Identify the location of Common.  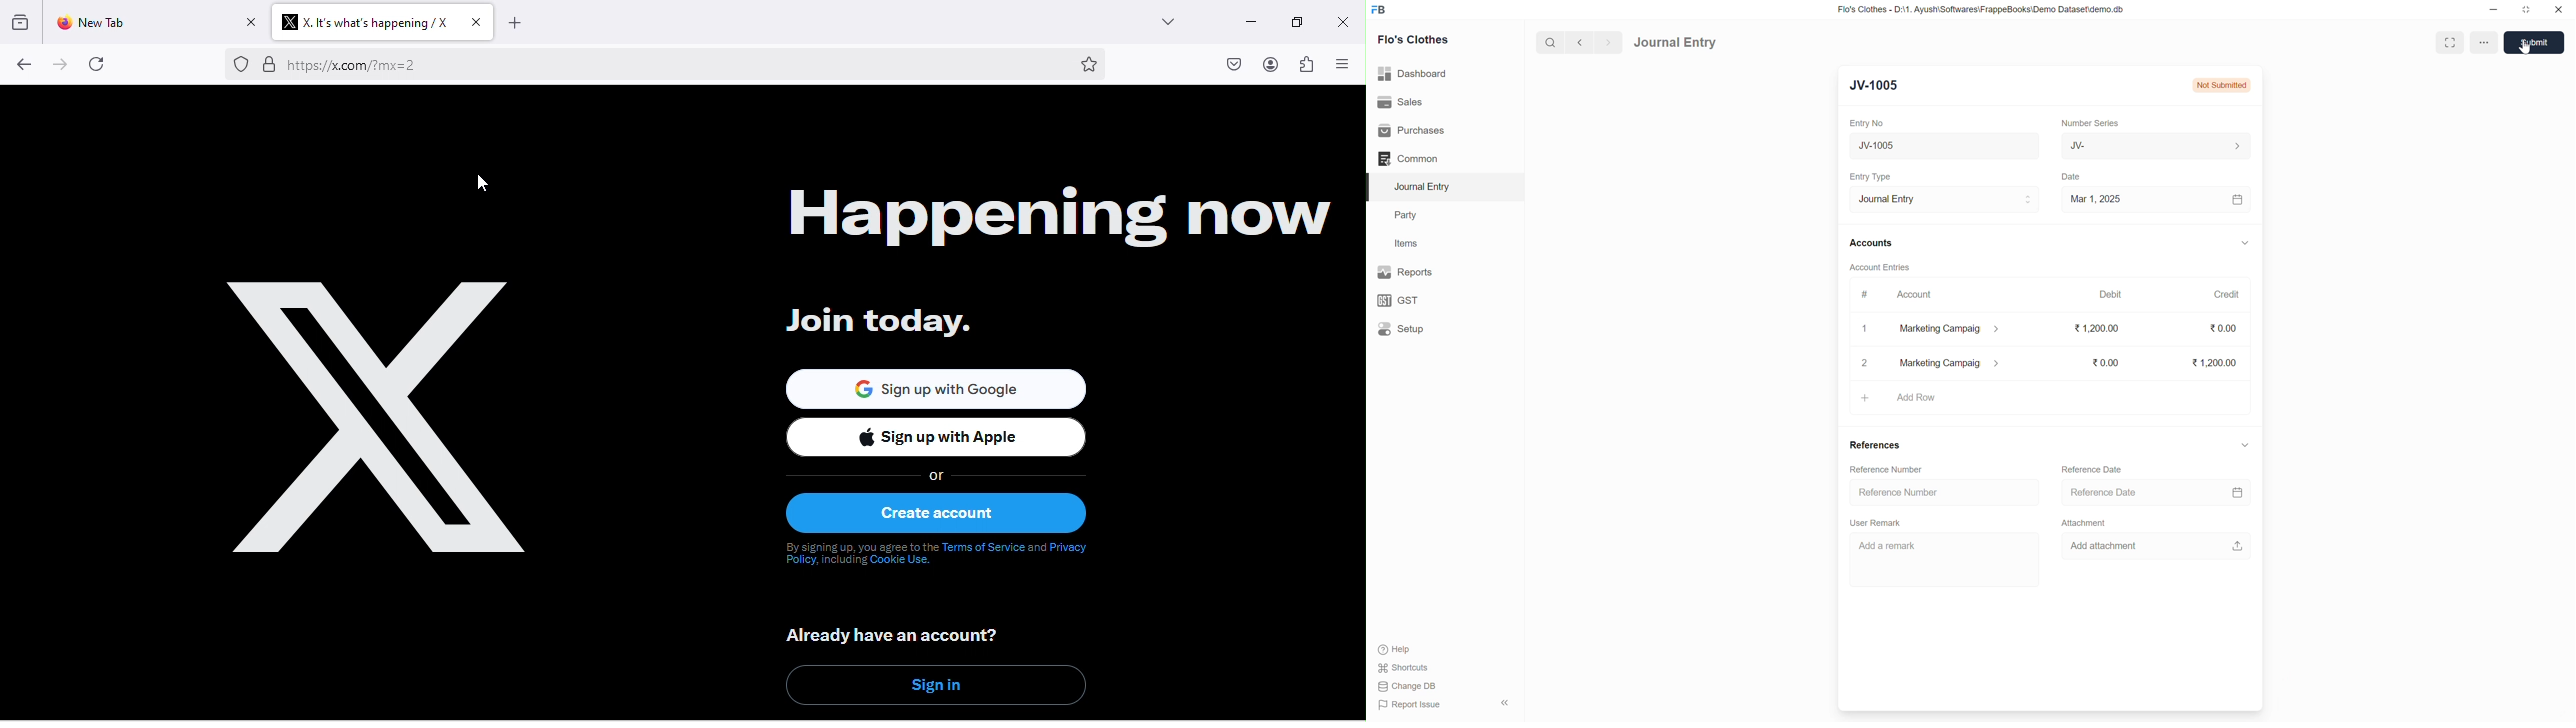
(1409, 159).